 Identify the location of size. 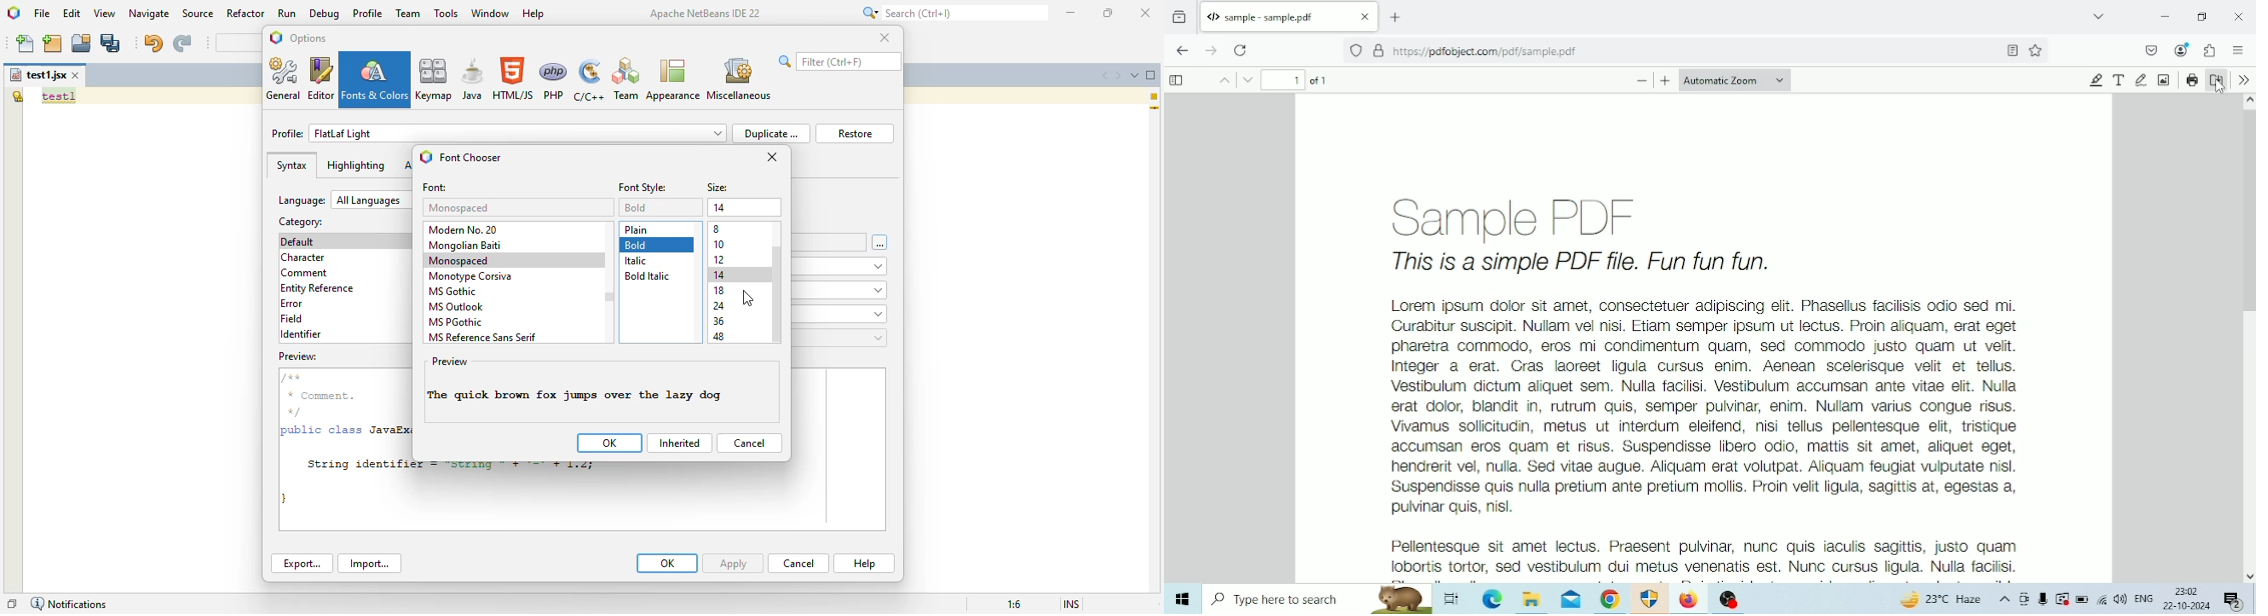
(719, 188).